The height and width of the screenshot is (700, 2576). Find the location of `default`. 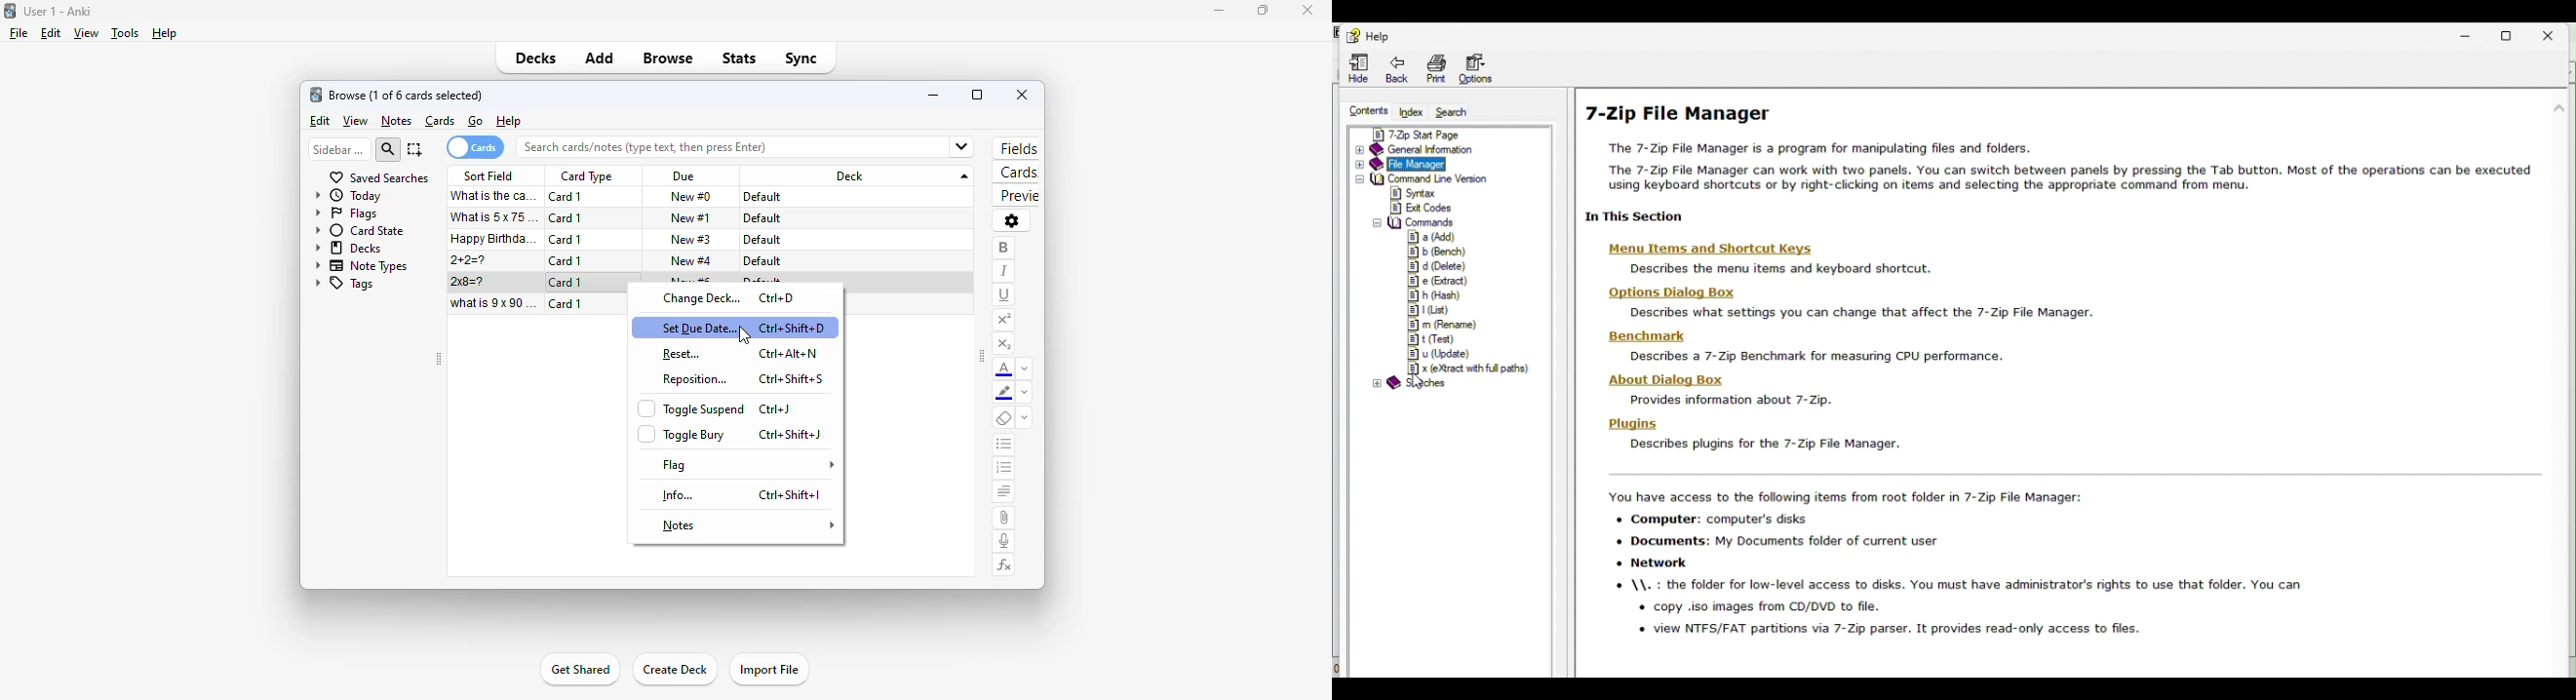

default is located at coordinates (761, 218).